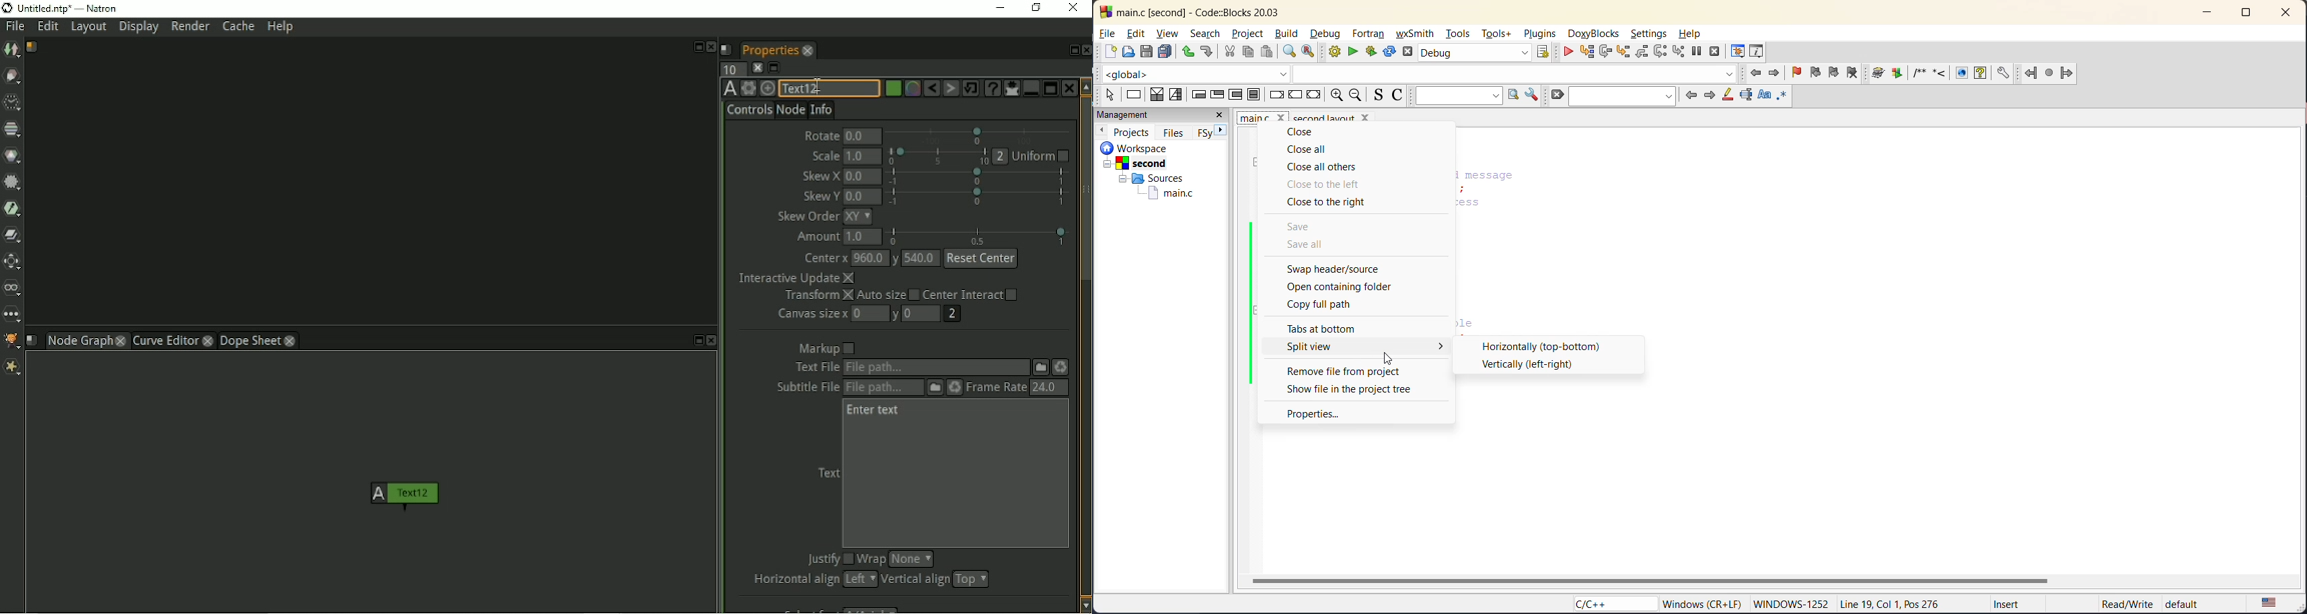 The width and height of the screenshot is (2324, 616). I want to click on files, so click(1173, 131).